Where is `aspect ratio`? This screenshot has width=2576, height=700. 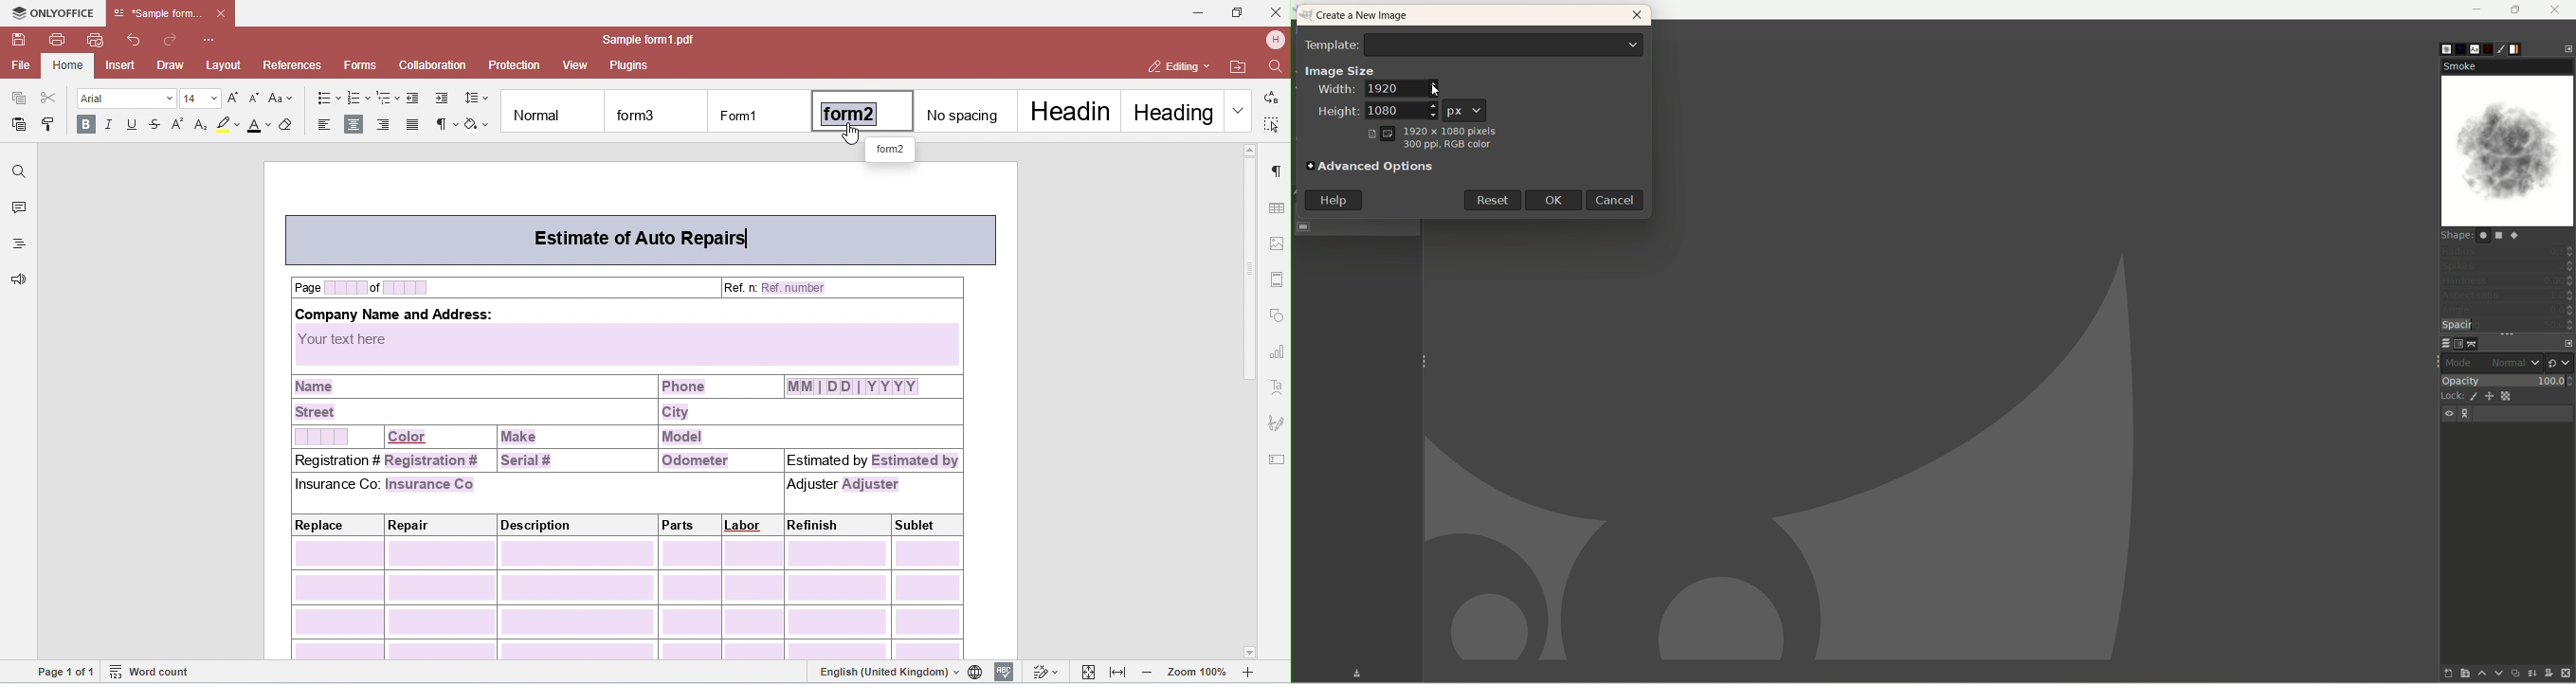 aspect ratio is located at coordinates (2508, 296).